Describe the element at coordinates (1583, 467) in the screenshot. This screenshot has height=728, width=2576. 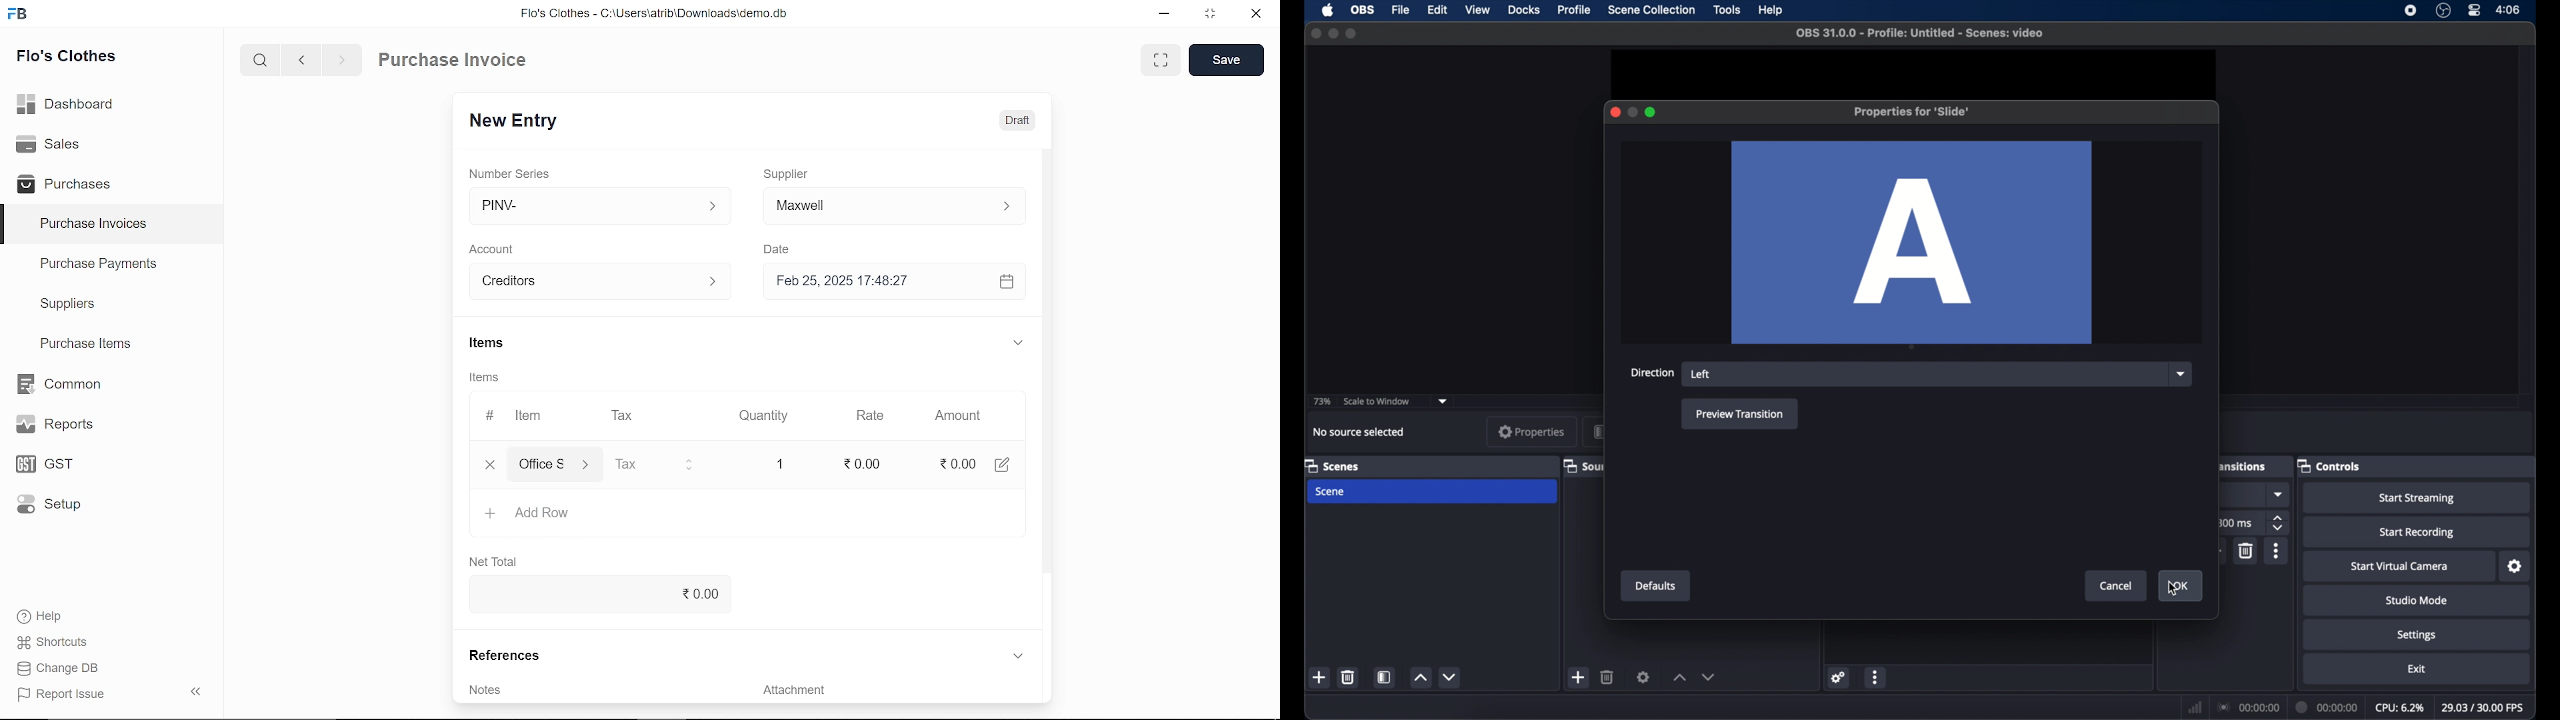
I see `sources` at that location.